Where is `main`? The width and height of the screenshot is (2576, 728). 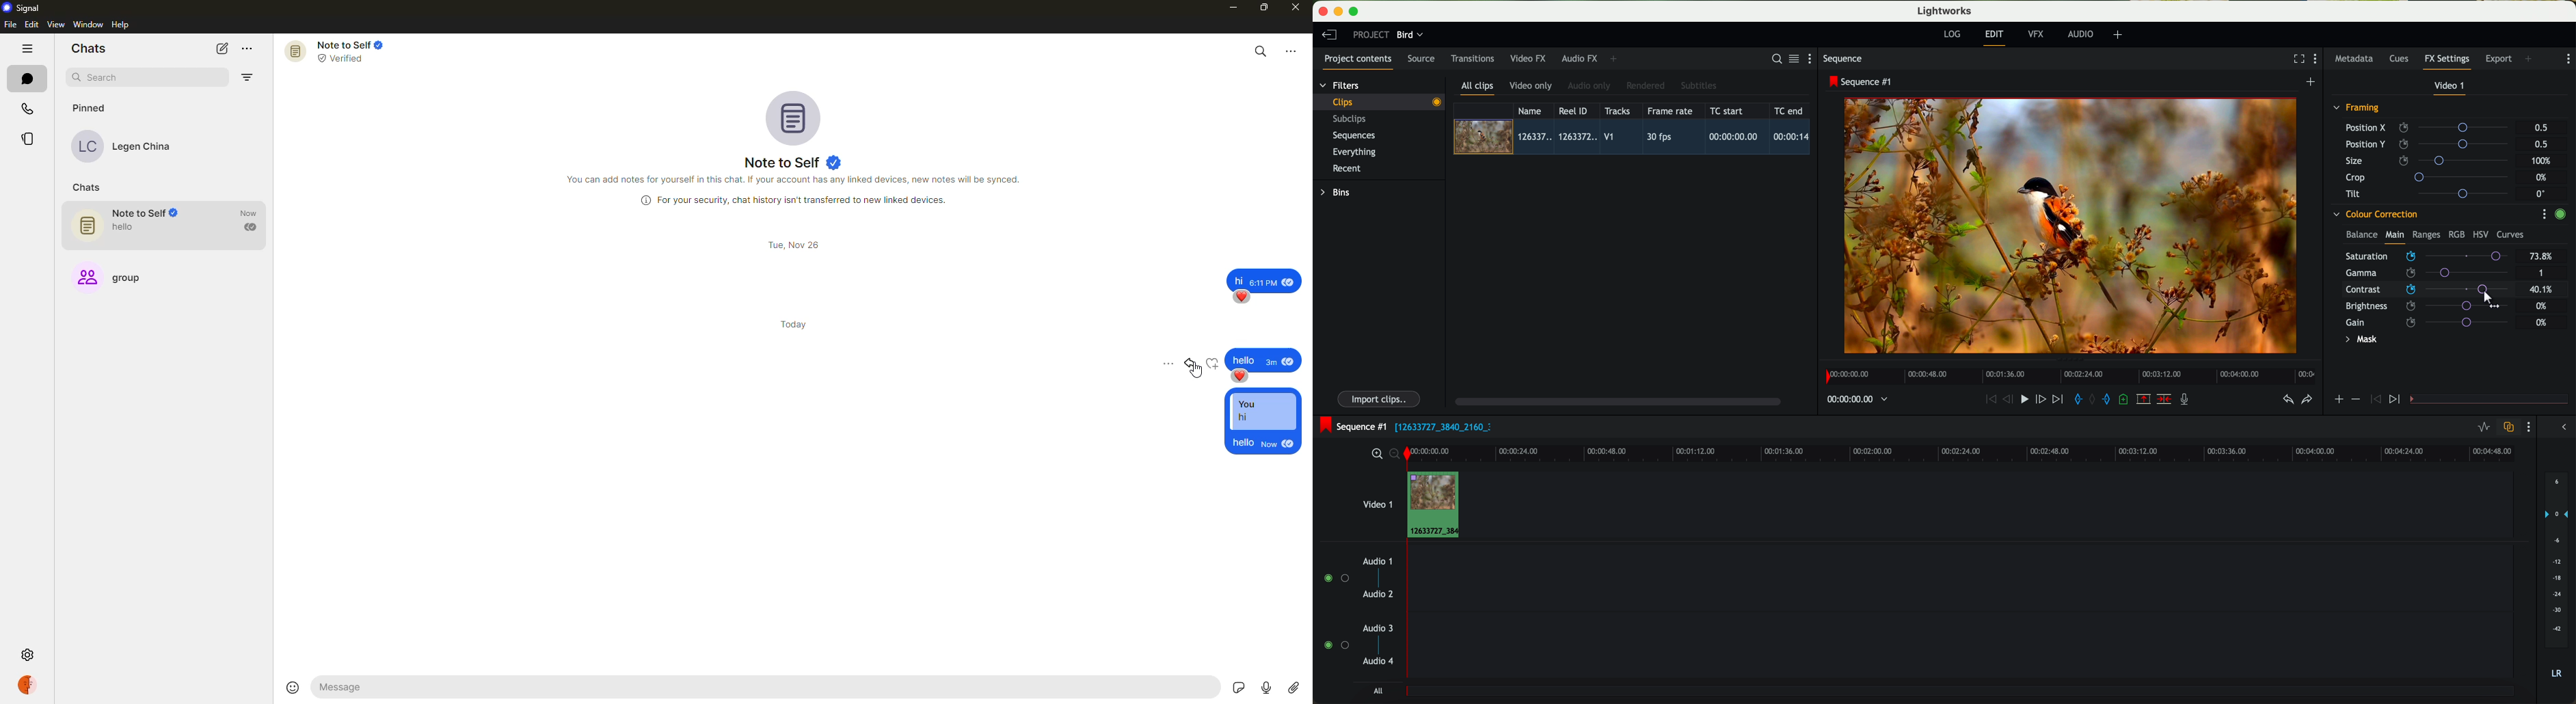 main is located at coordinates (2395, 236).